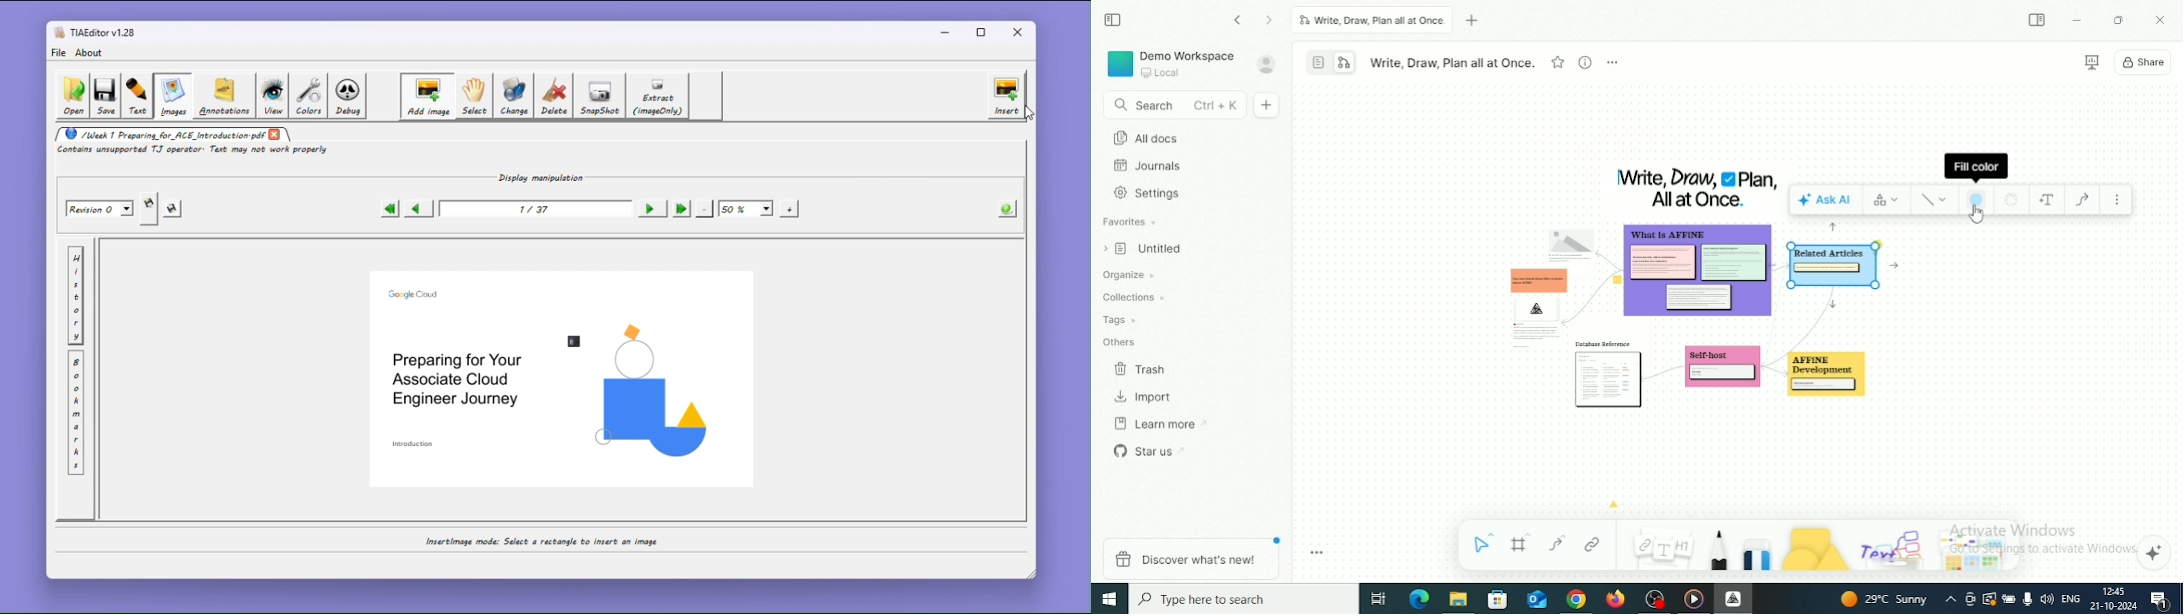 This screenshot has width=2184, height=616. I want to click on Mail, so click(1536, 599).